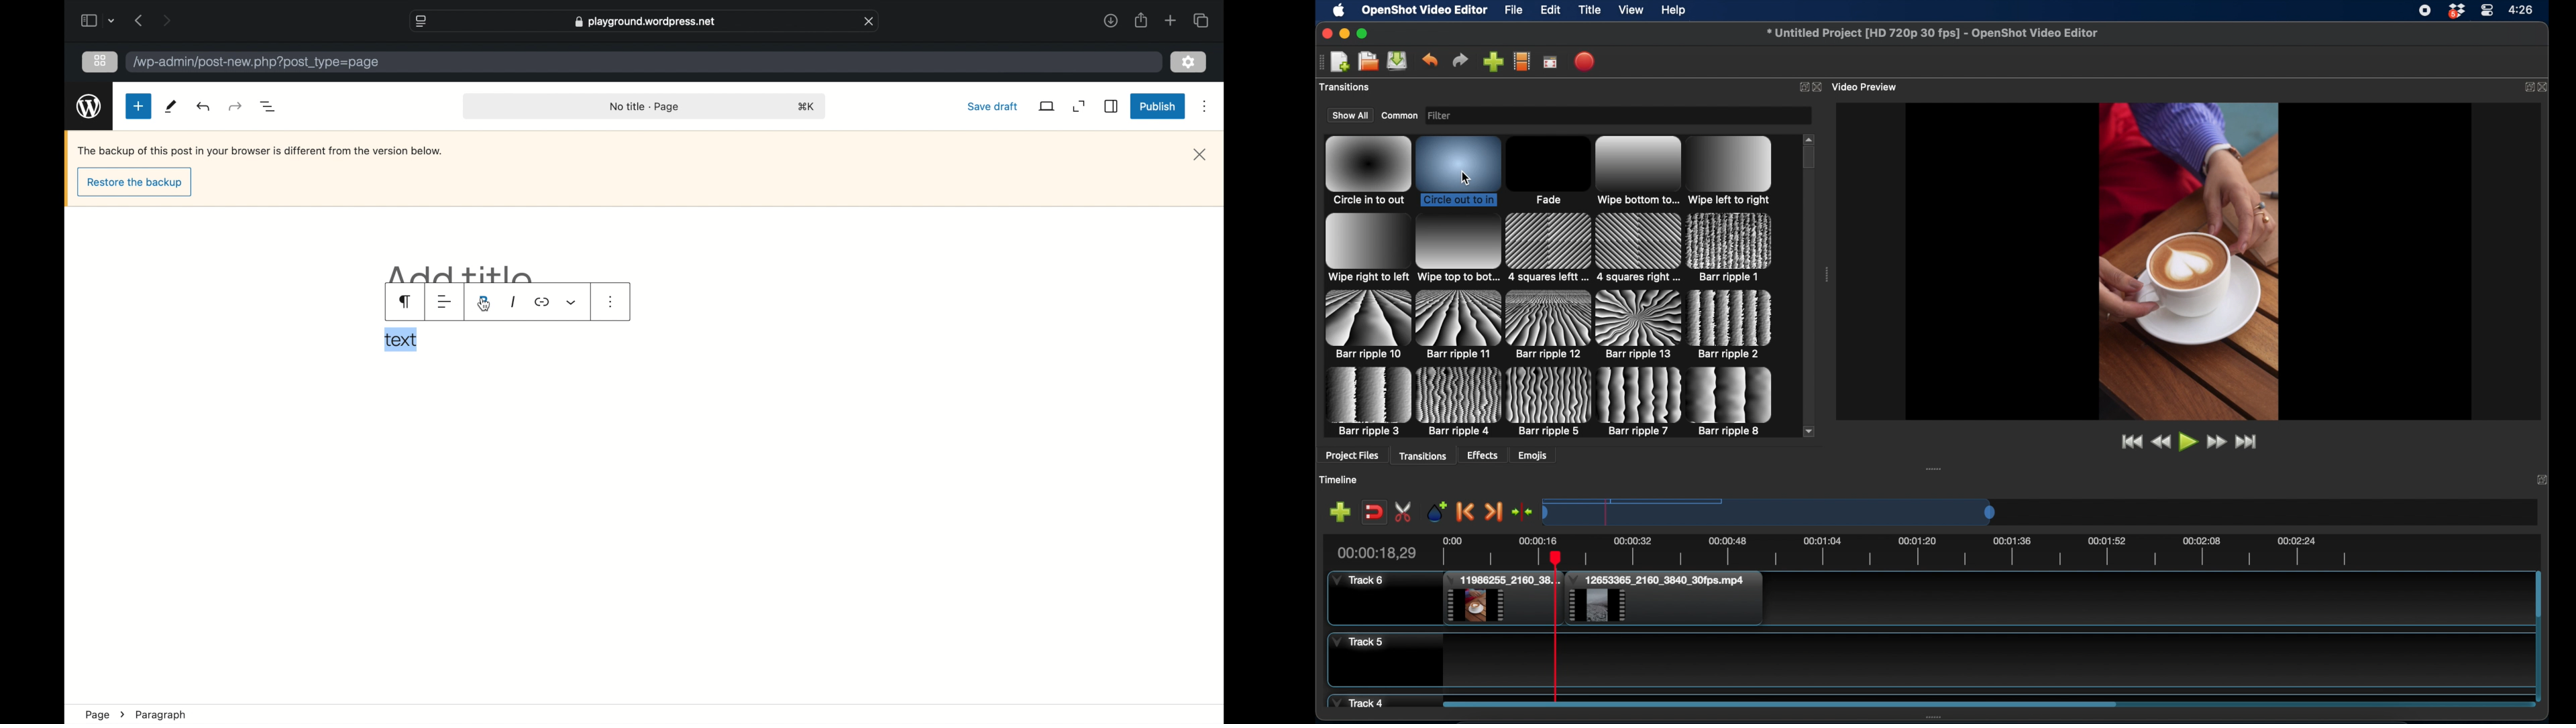 This screenshot has height=728, width=2576. I want to click on scroll down arrow, so click(1809, 430).